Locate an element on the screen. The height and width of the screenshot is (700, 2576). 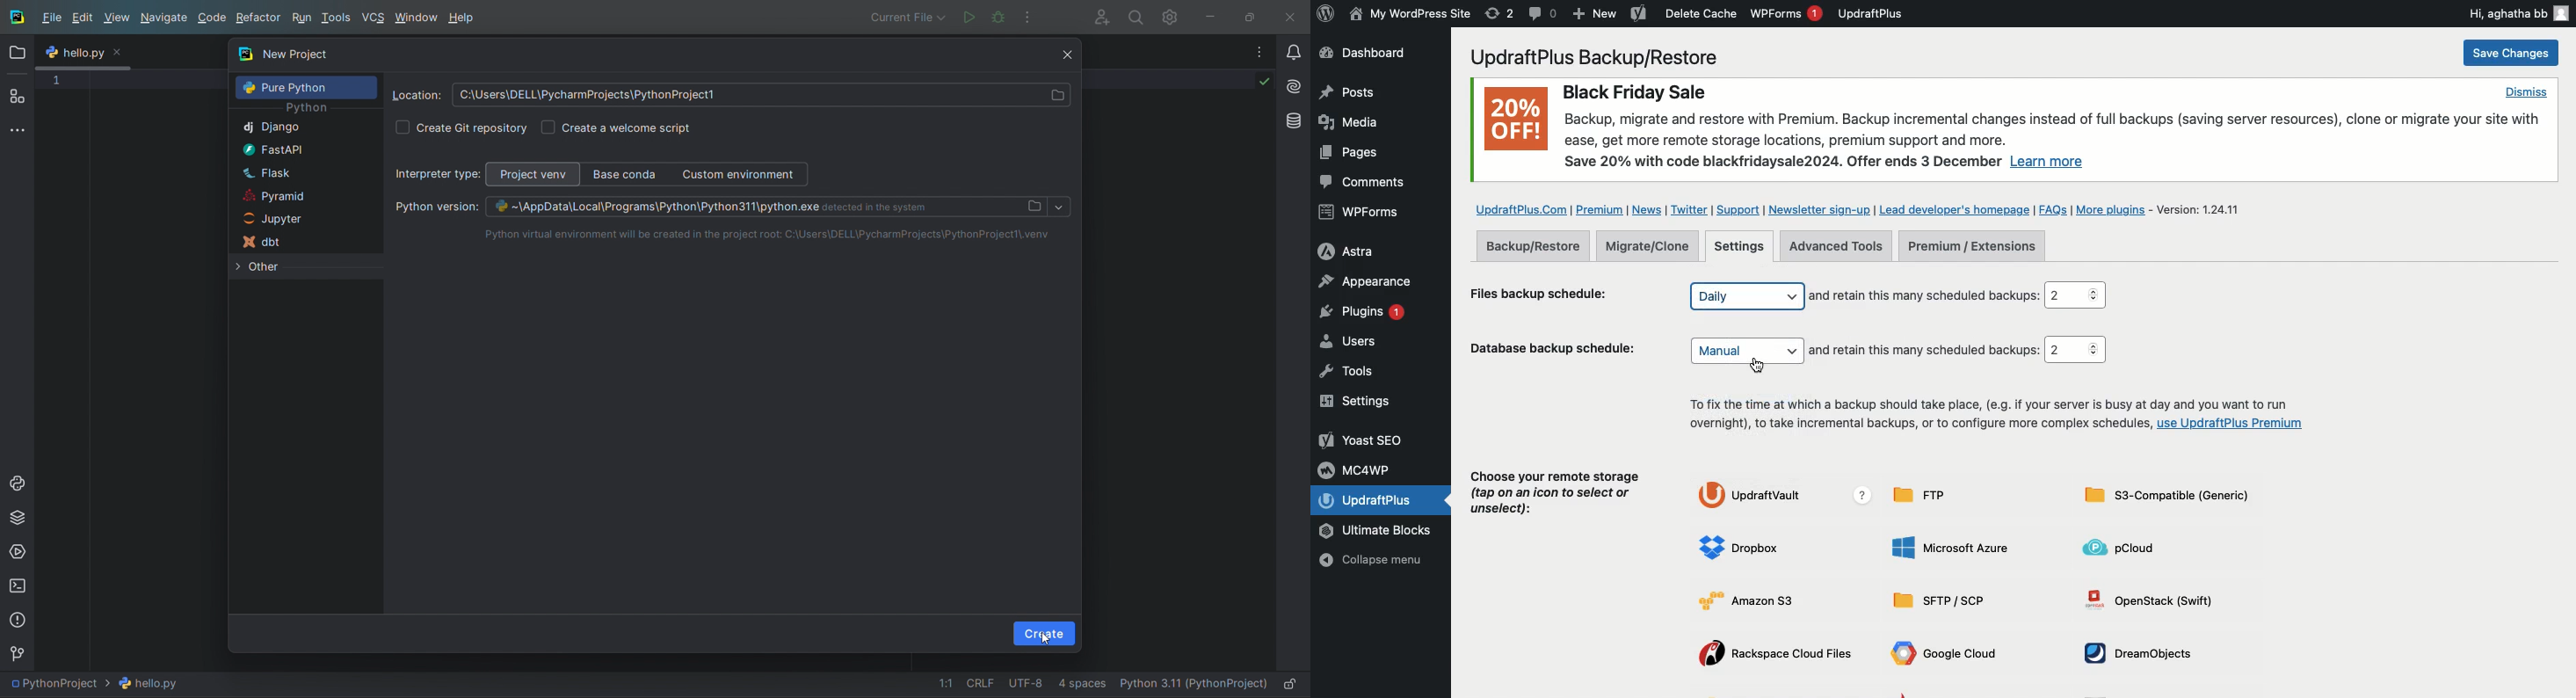
Manual is located at coordinates (1748, 351).